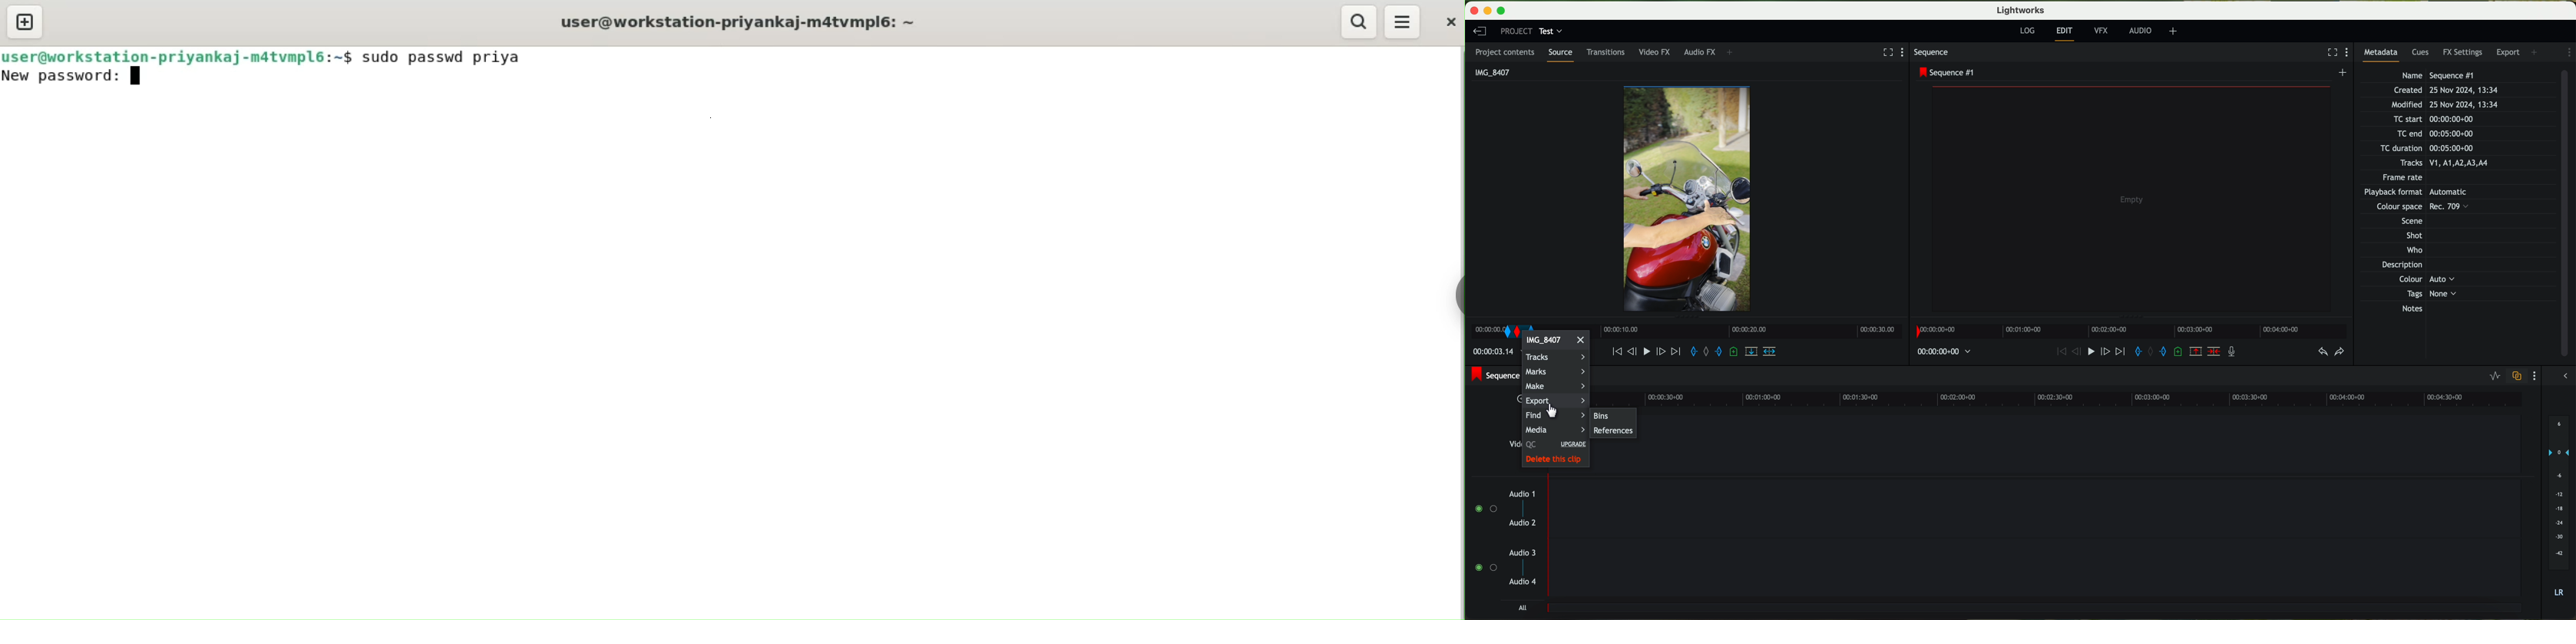 This screenshot has height=644, width=2576. What do you see at coordinates (142, 76) in the screenshot?
I see `text icon` at bounding box center [142, 76].